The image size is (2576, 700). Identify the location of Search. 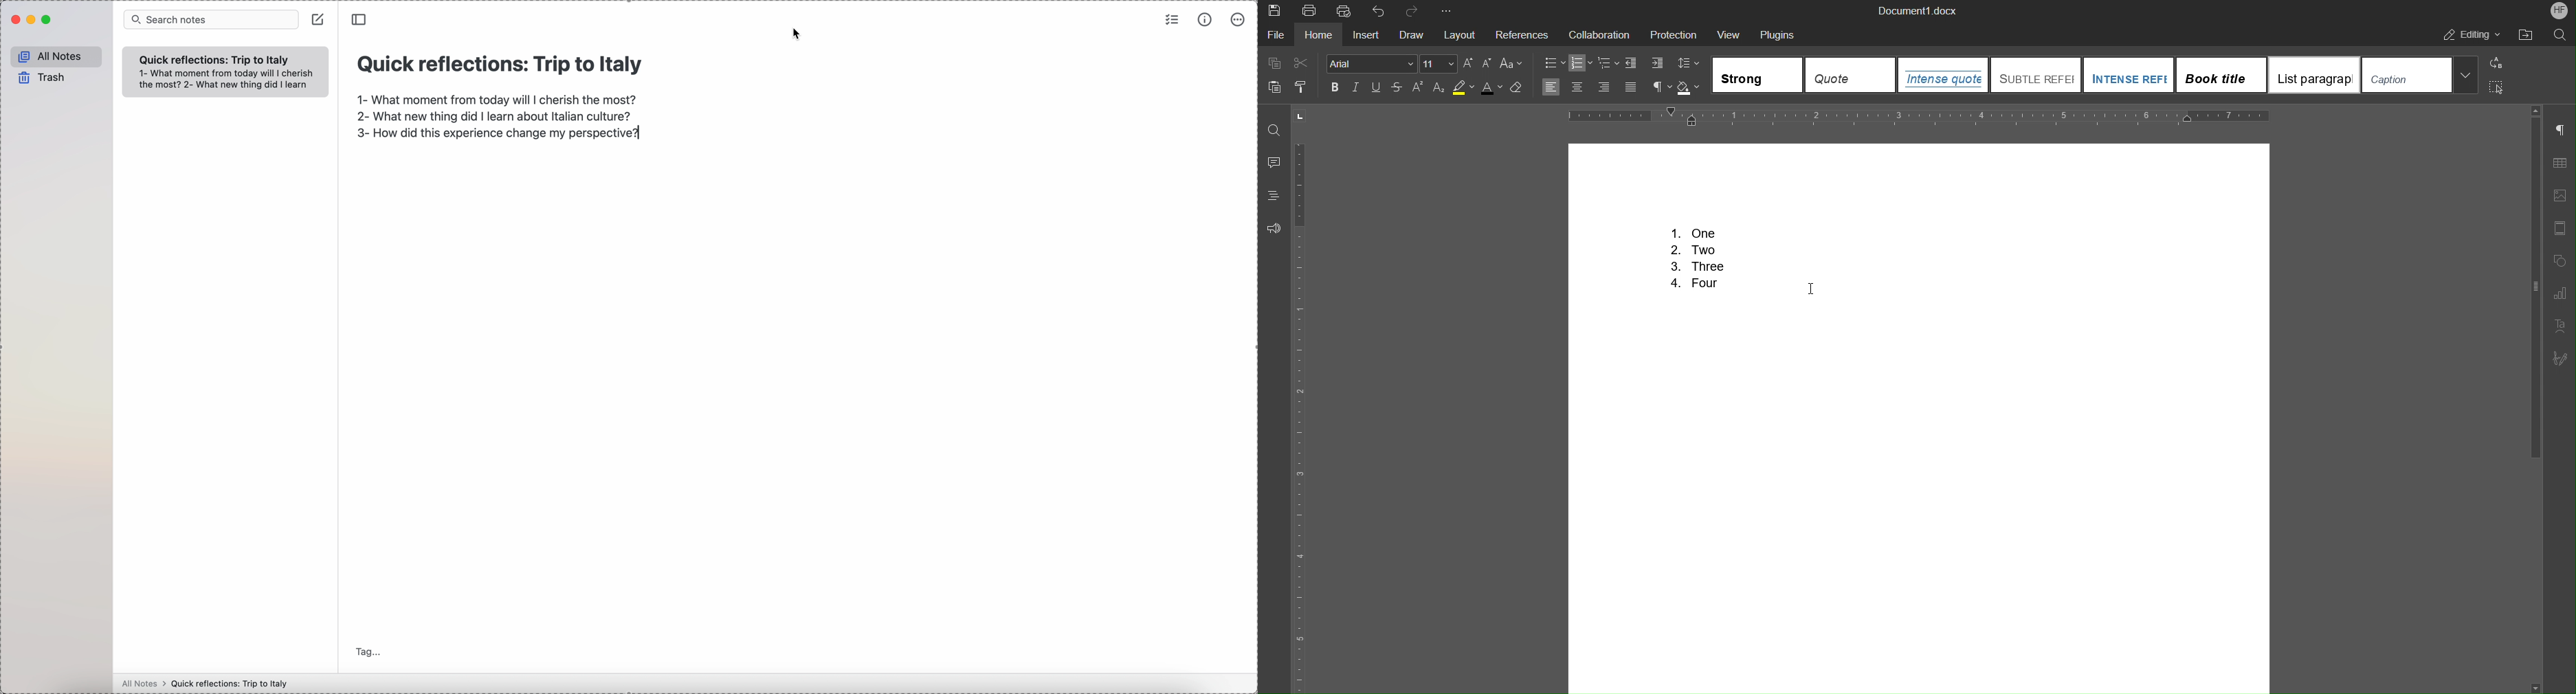
(2556, 33).